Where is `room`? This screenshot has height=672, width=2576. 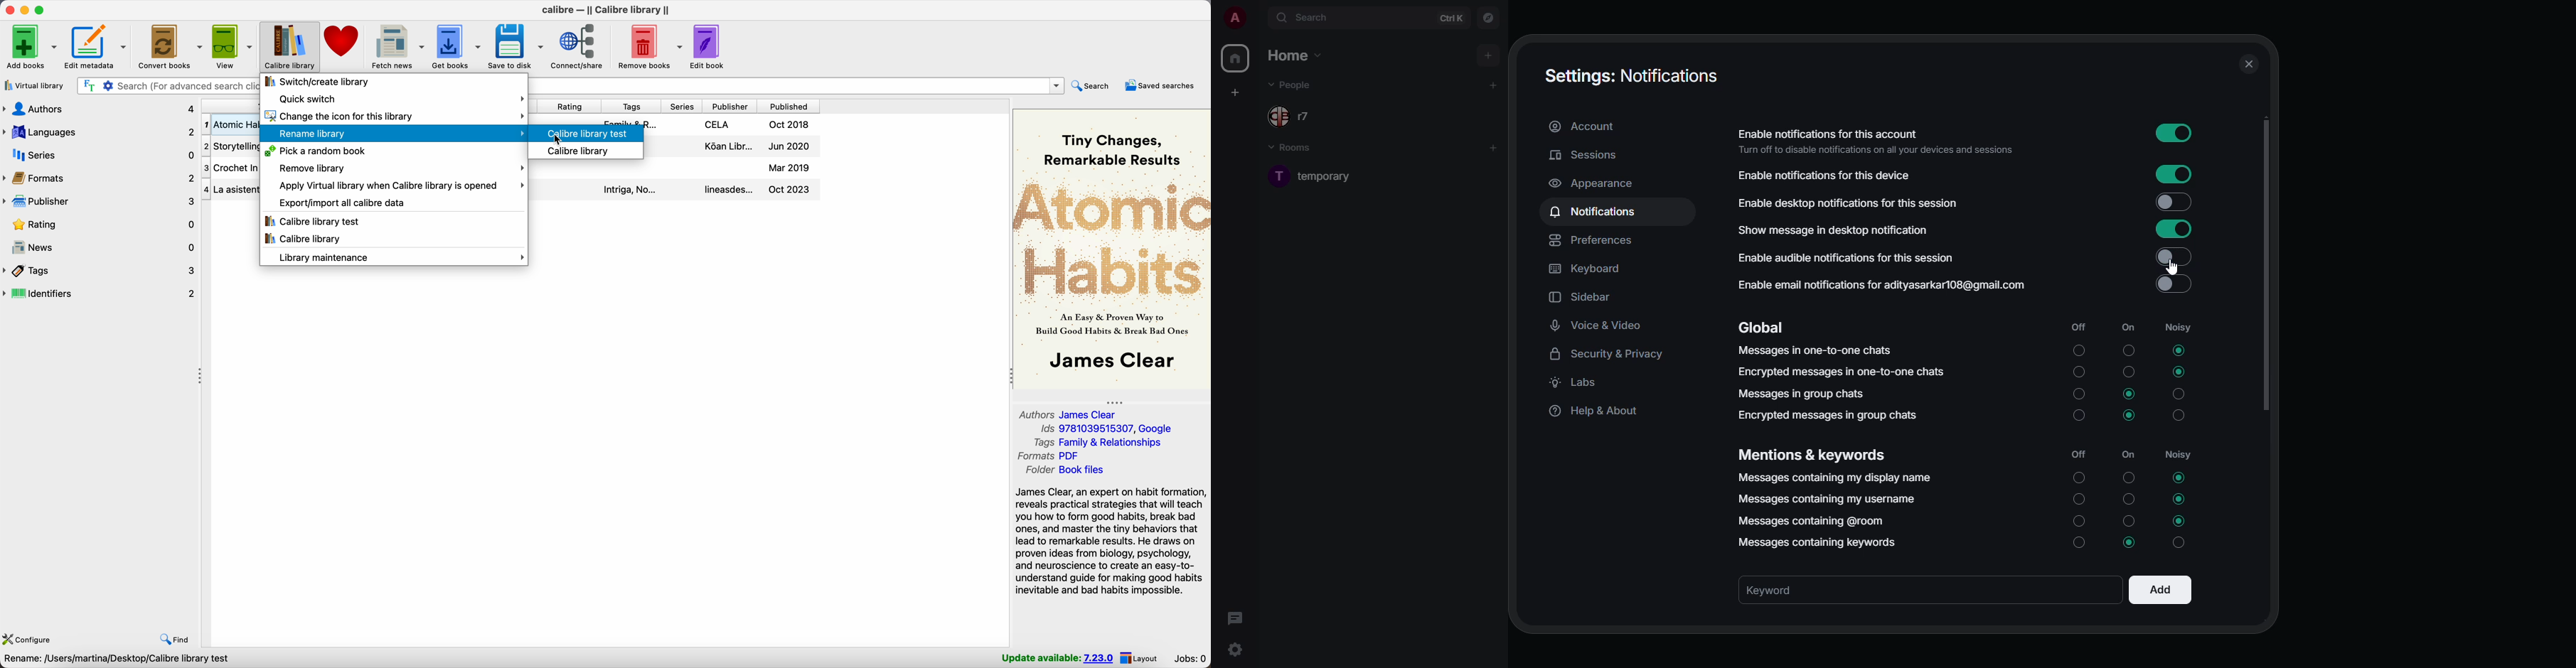
room is located at coordinates (1327, 176).